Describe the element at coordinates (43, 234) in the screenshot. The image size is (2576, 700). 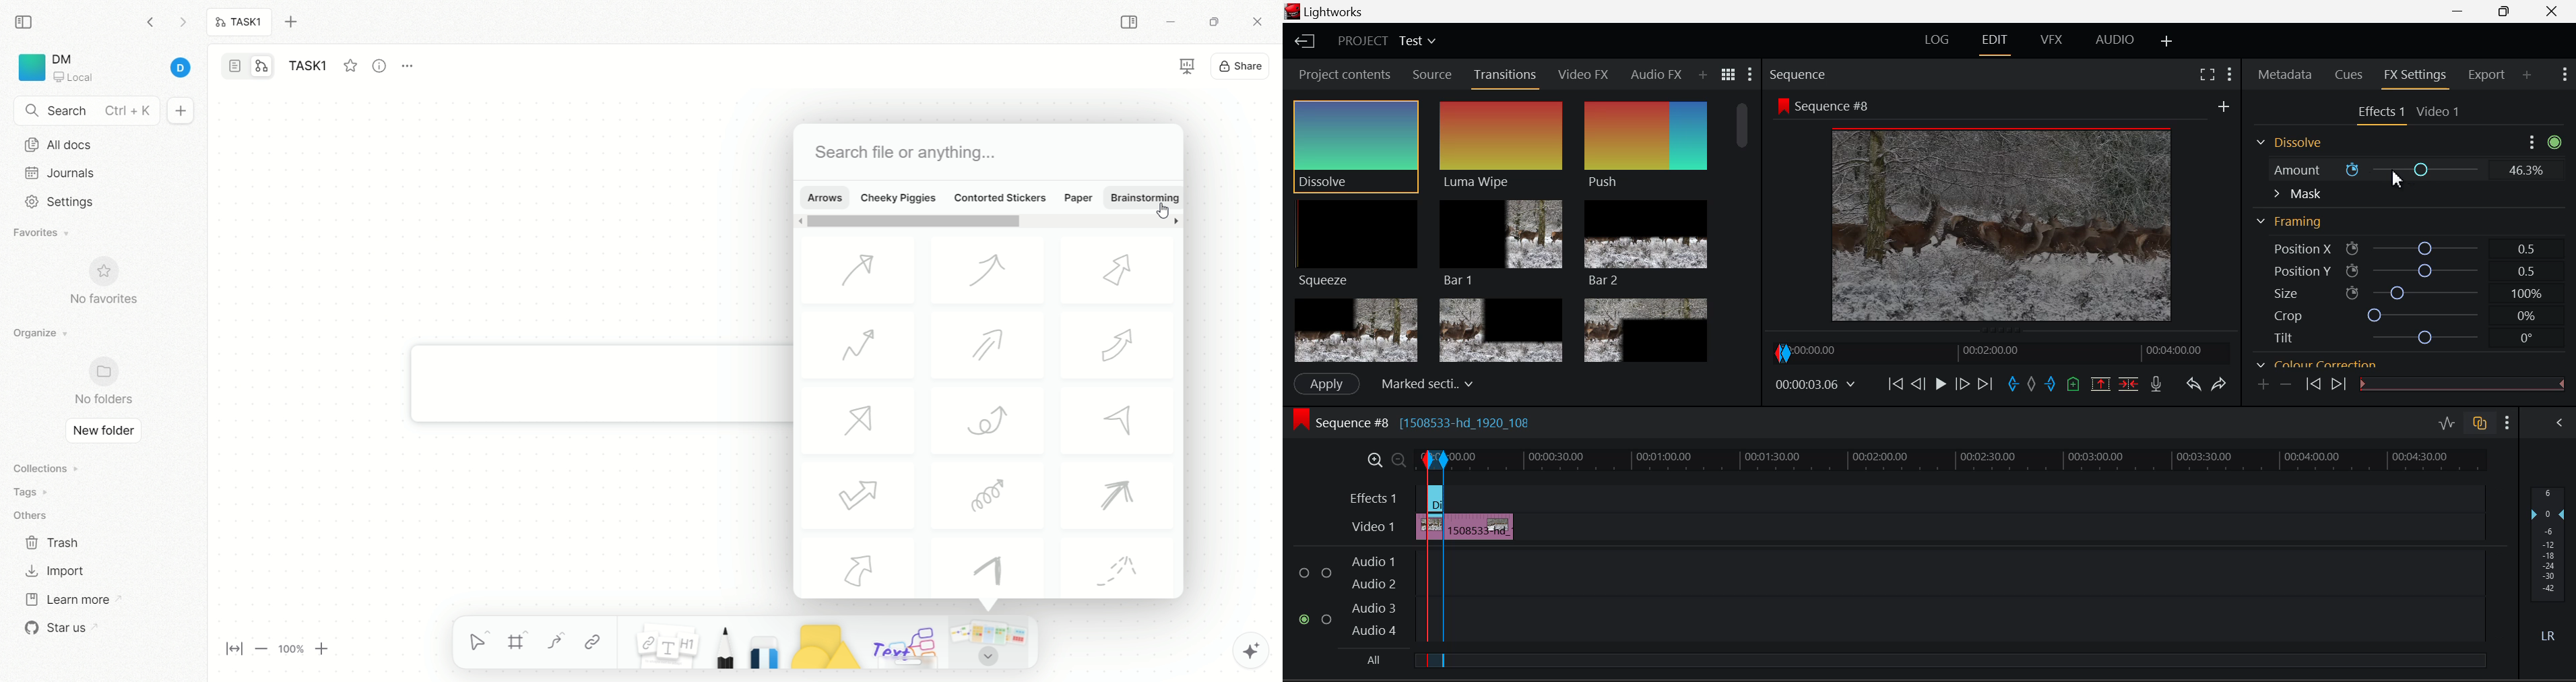
I see `favorites` at that location.